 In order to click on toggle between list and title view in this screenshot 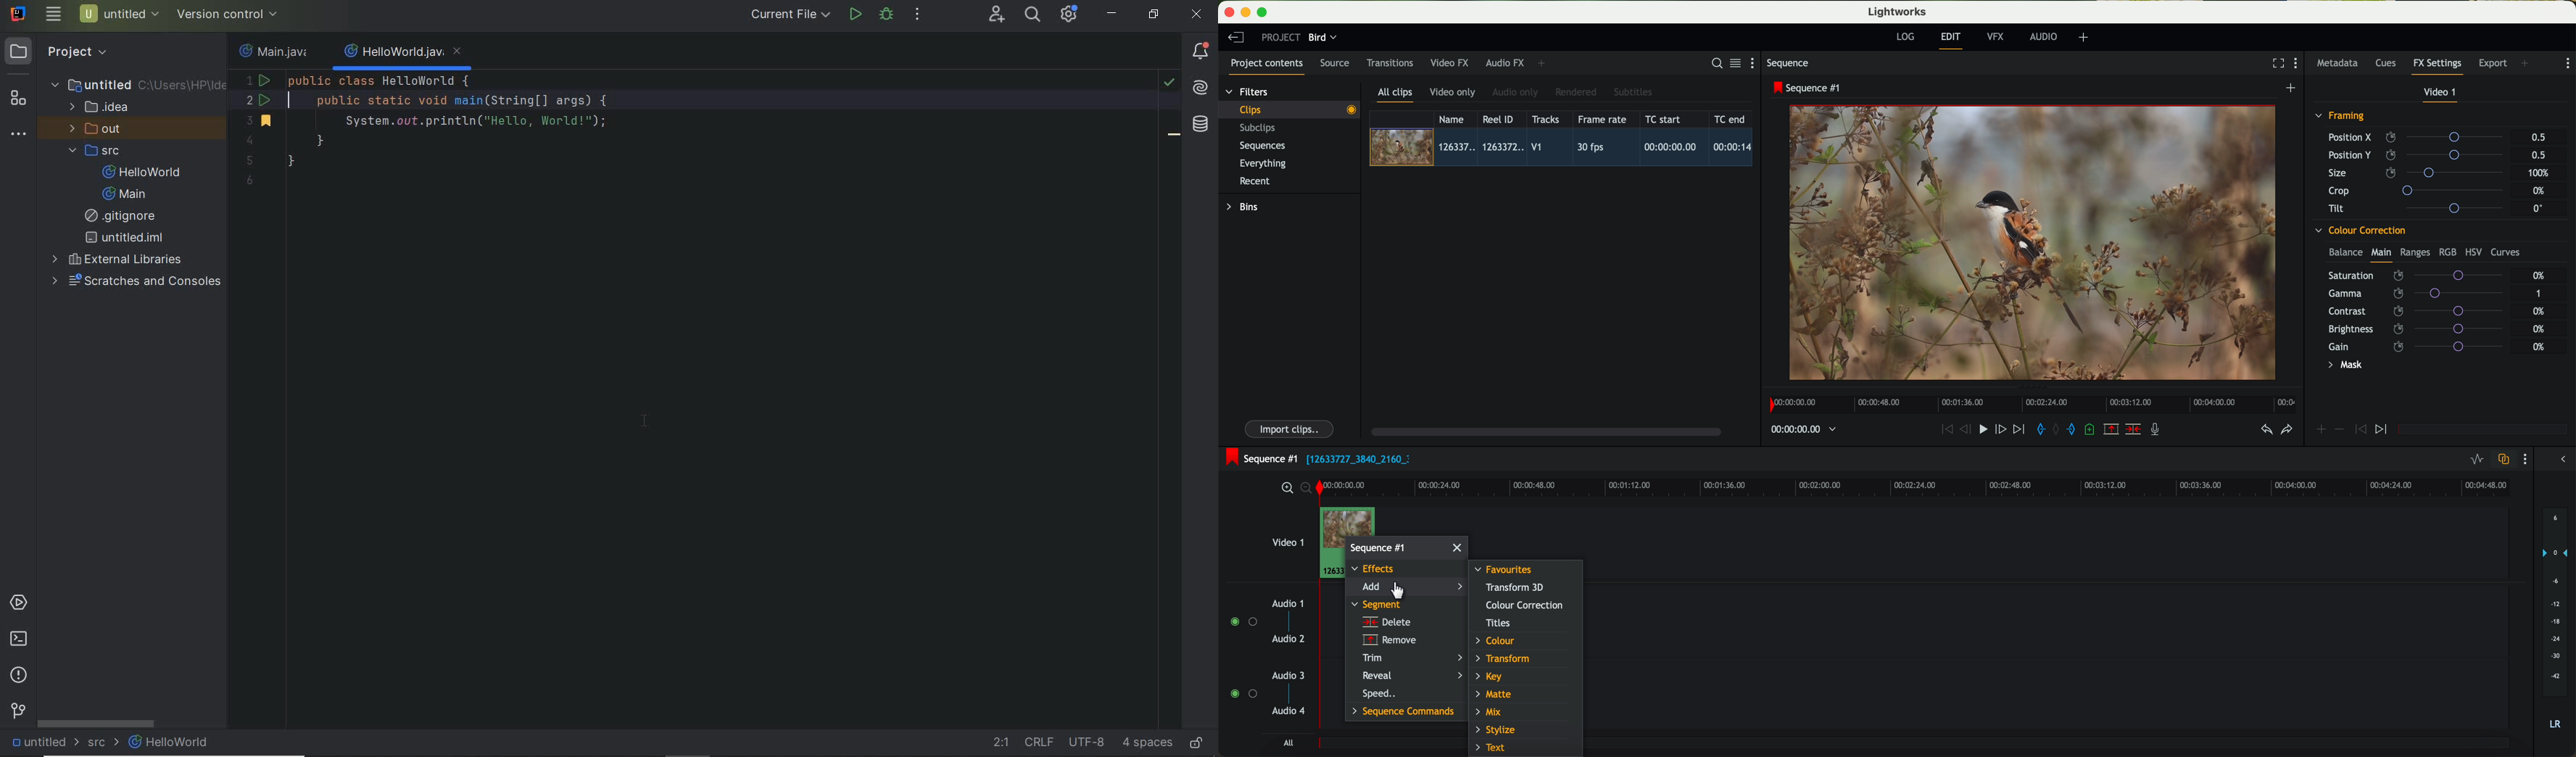, I will do `click(1734, 63)`.